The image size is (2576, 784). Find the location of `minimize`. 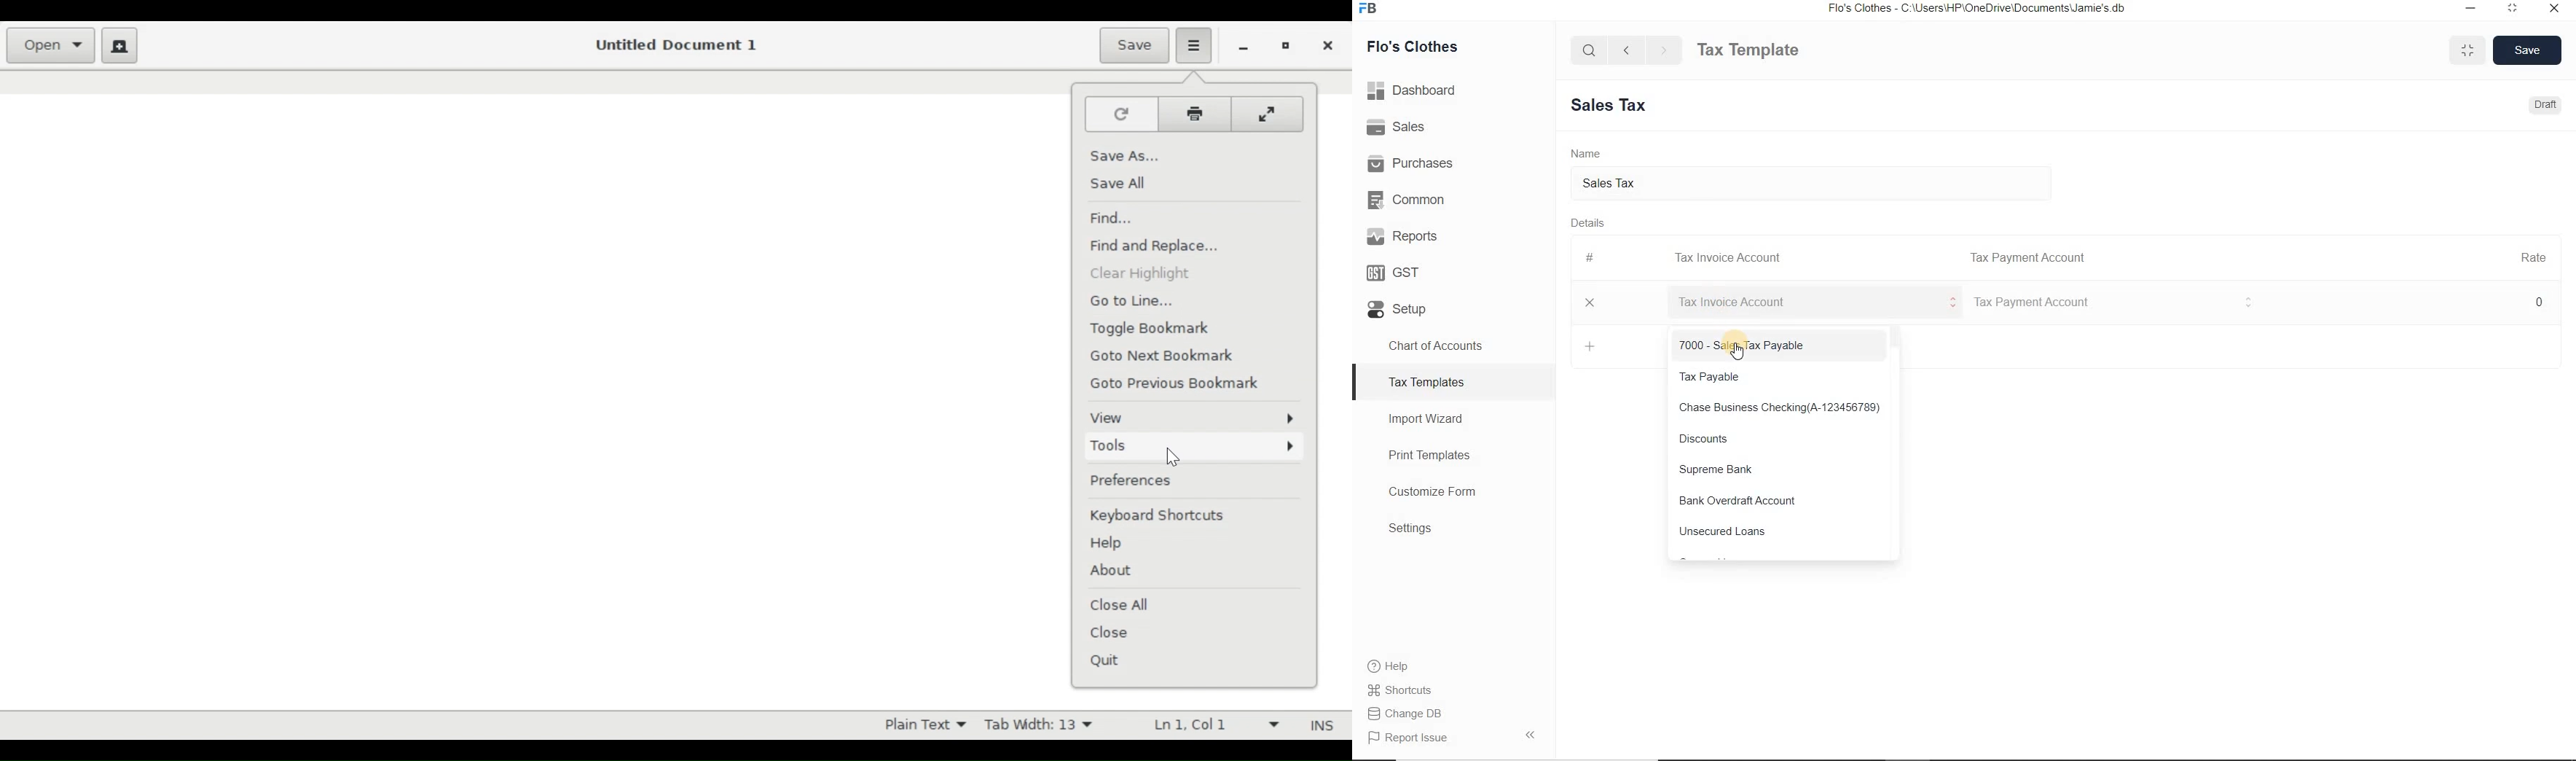

minimize is located at coordinates (1241, 47).